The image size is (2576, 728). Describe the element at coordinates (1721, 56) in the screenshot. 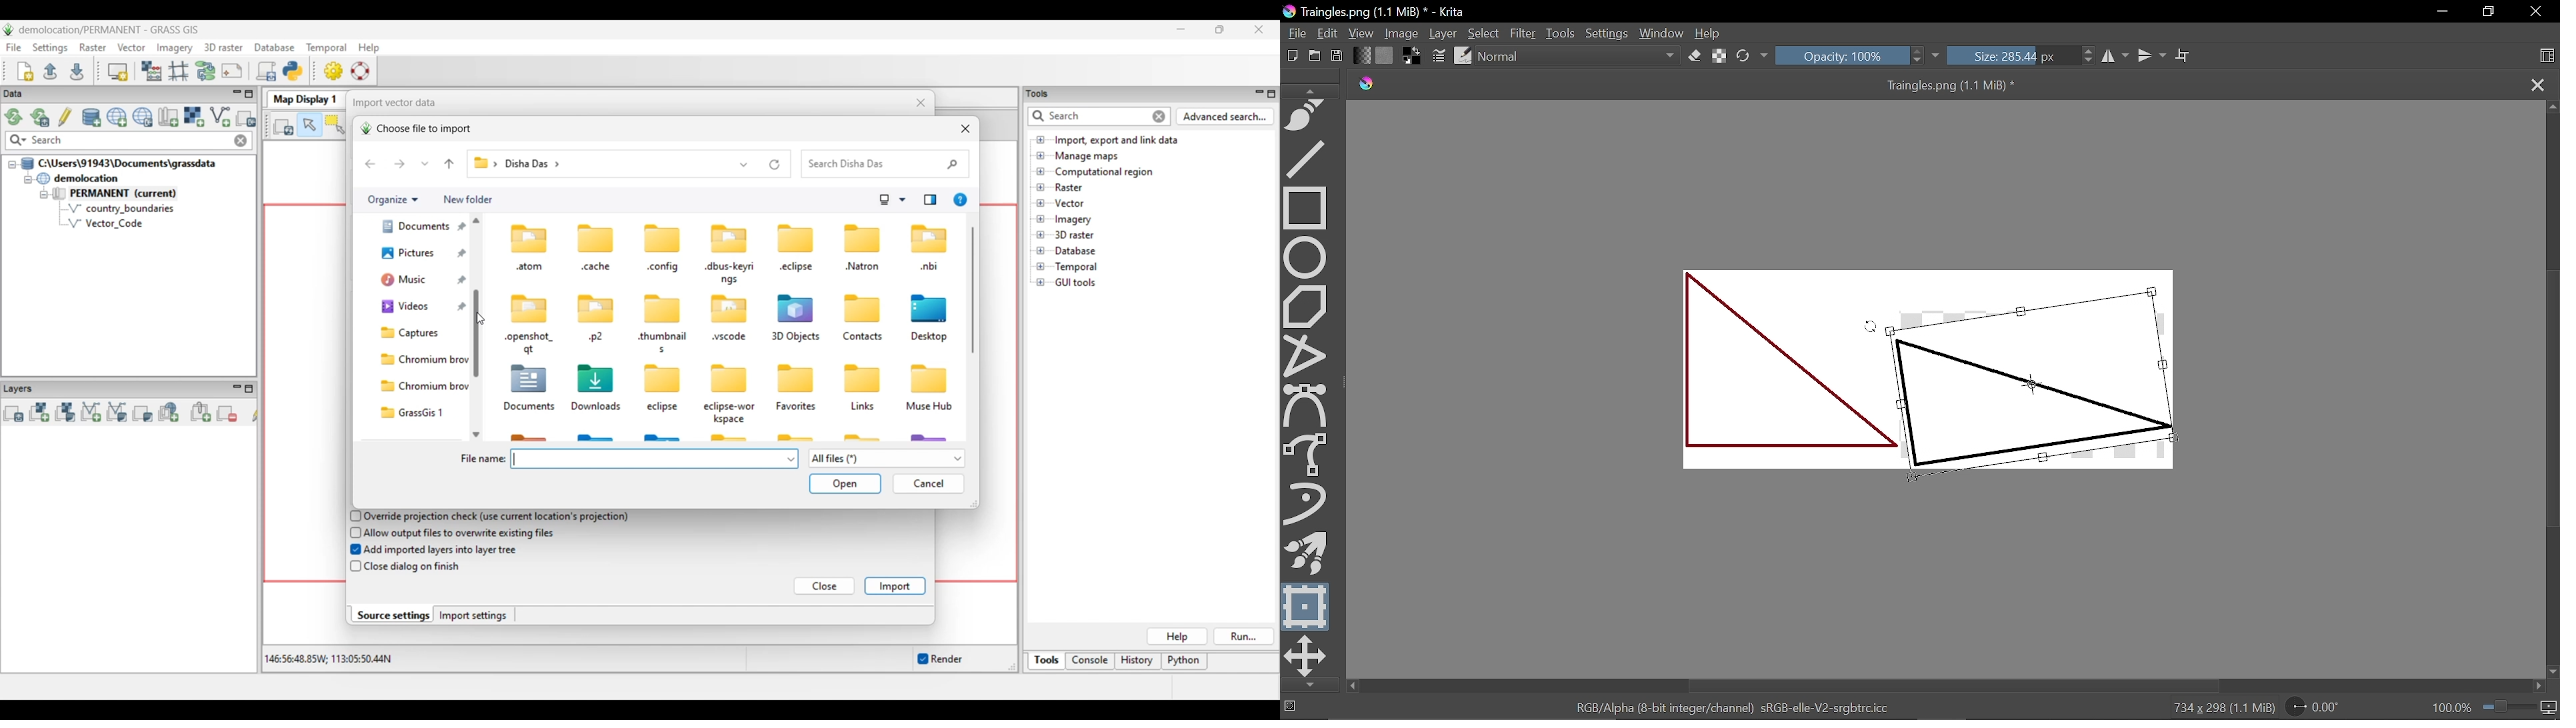

I see `Preserve alpha` at that location.